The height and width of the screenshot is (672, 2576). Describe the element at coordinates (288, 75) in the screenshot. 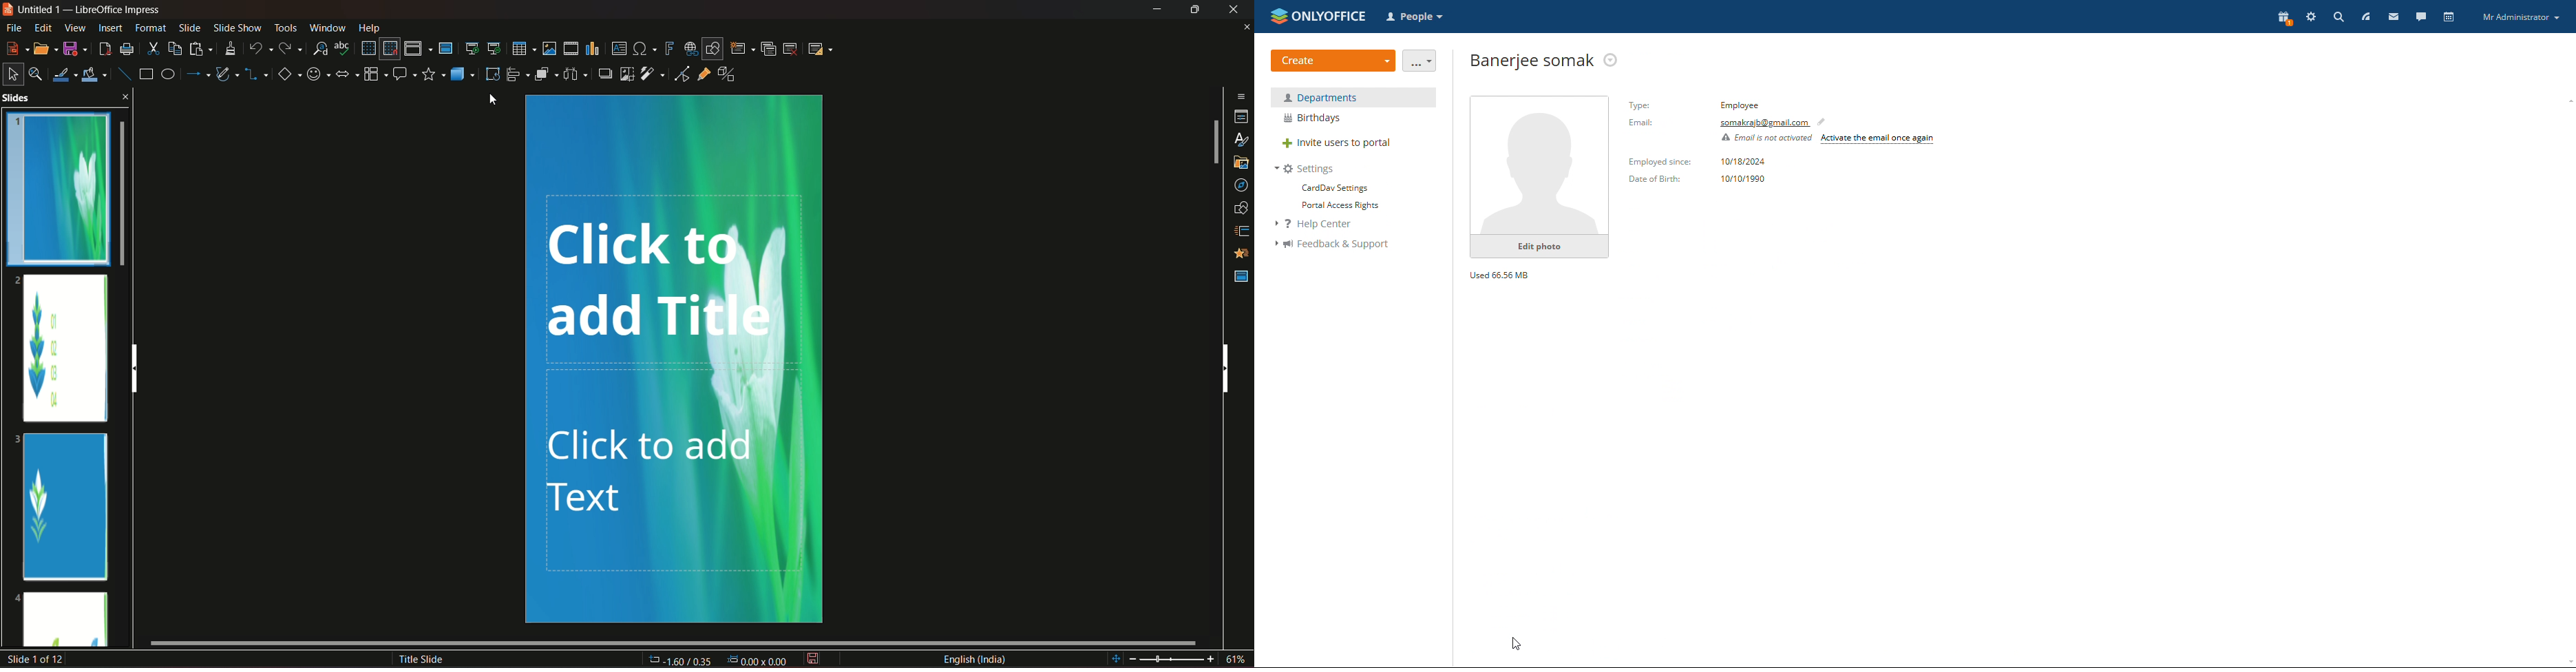

I see `basic shapes` at that location.